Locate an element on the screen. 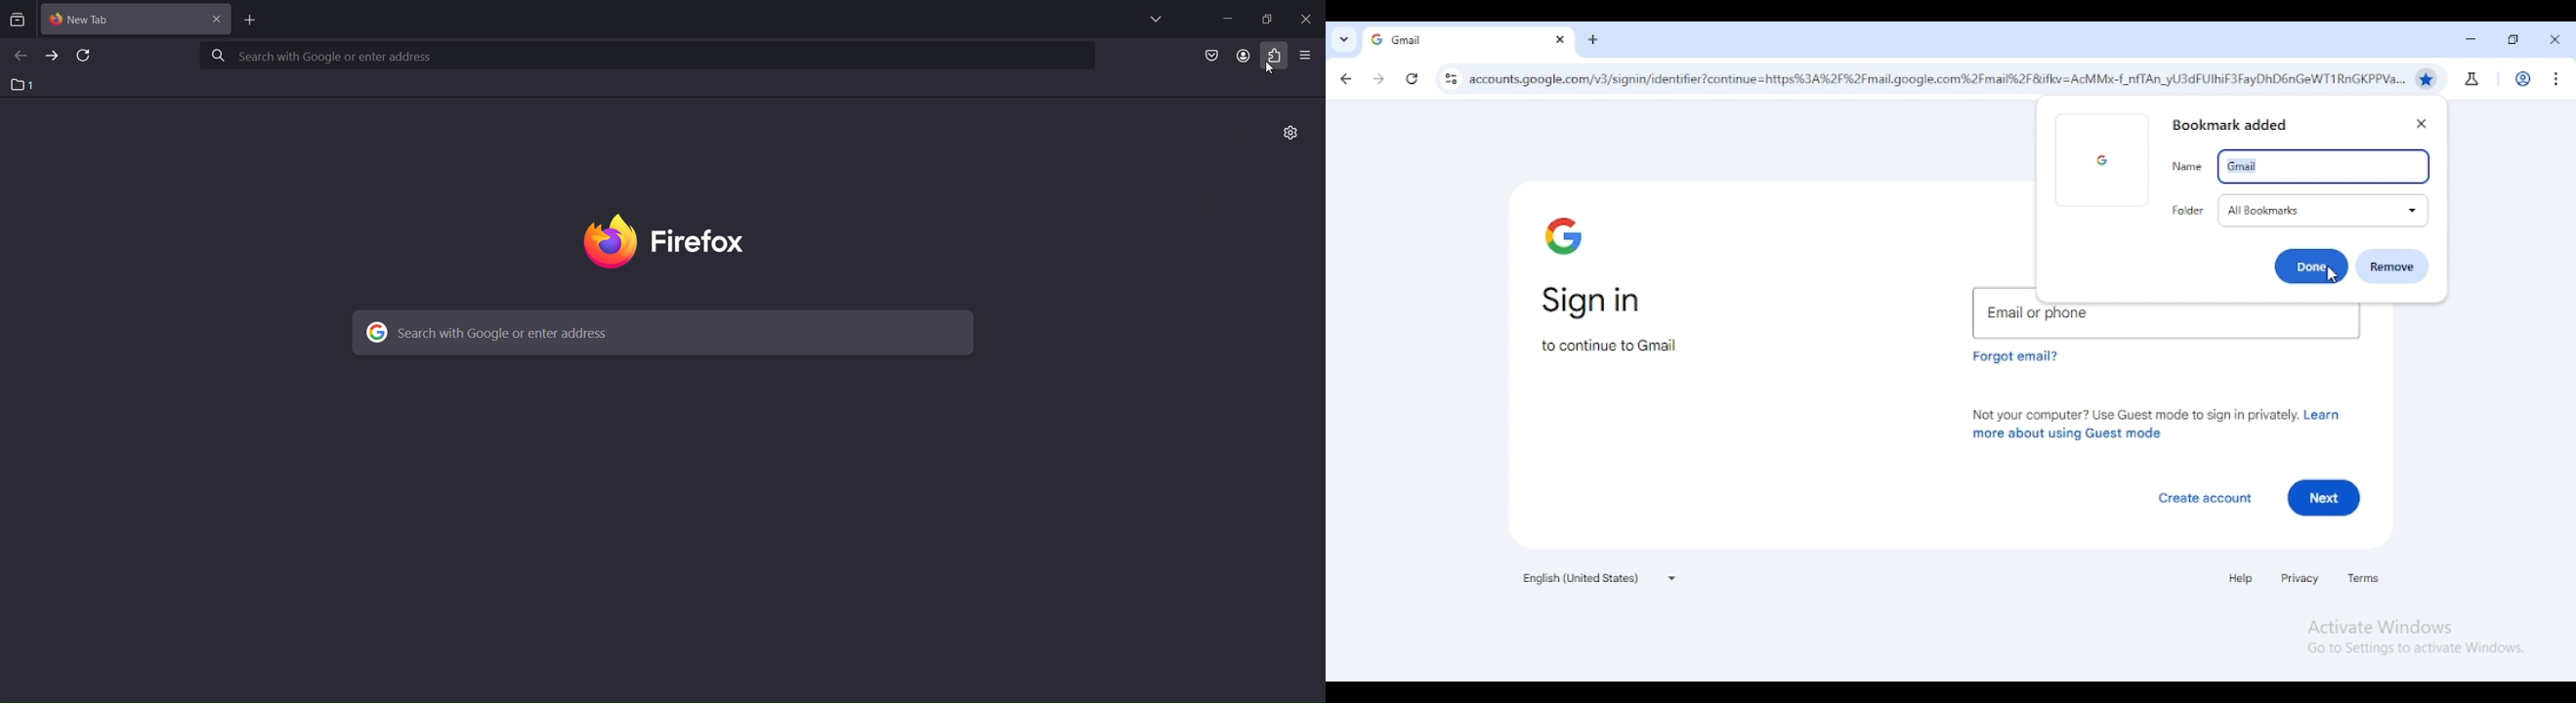  close is located at coordinates (2555, 39).